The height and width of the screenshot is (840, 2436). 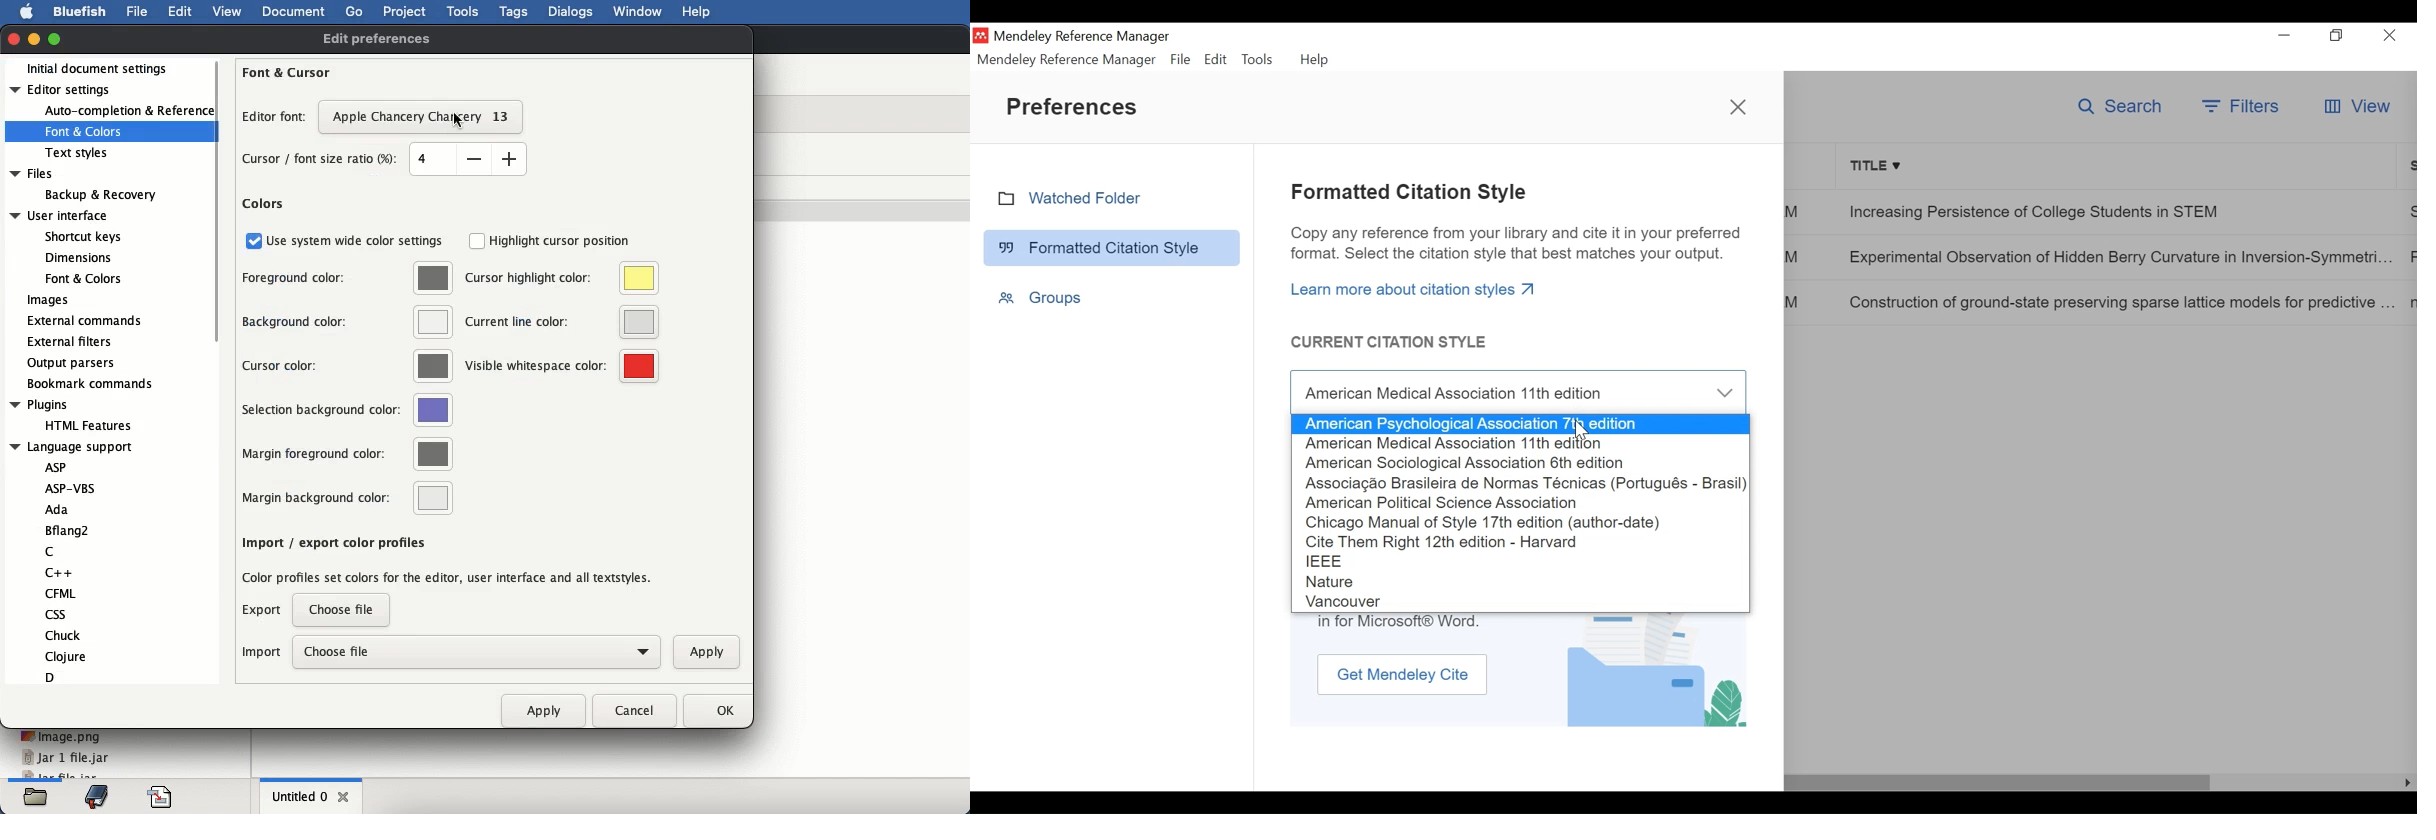 I want to click on Watched Folder, so click(x=1112, y=198).